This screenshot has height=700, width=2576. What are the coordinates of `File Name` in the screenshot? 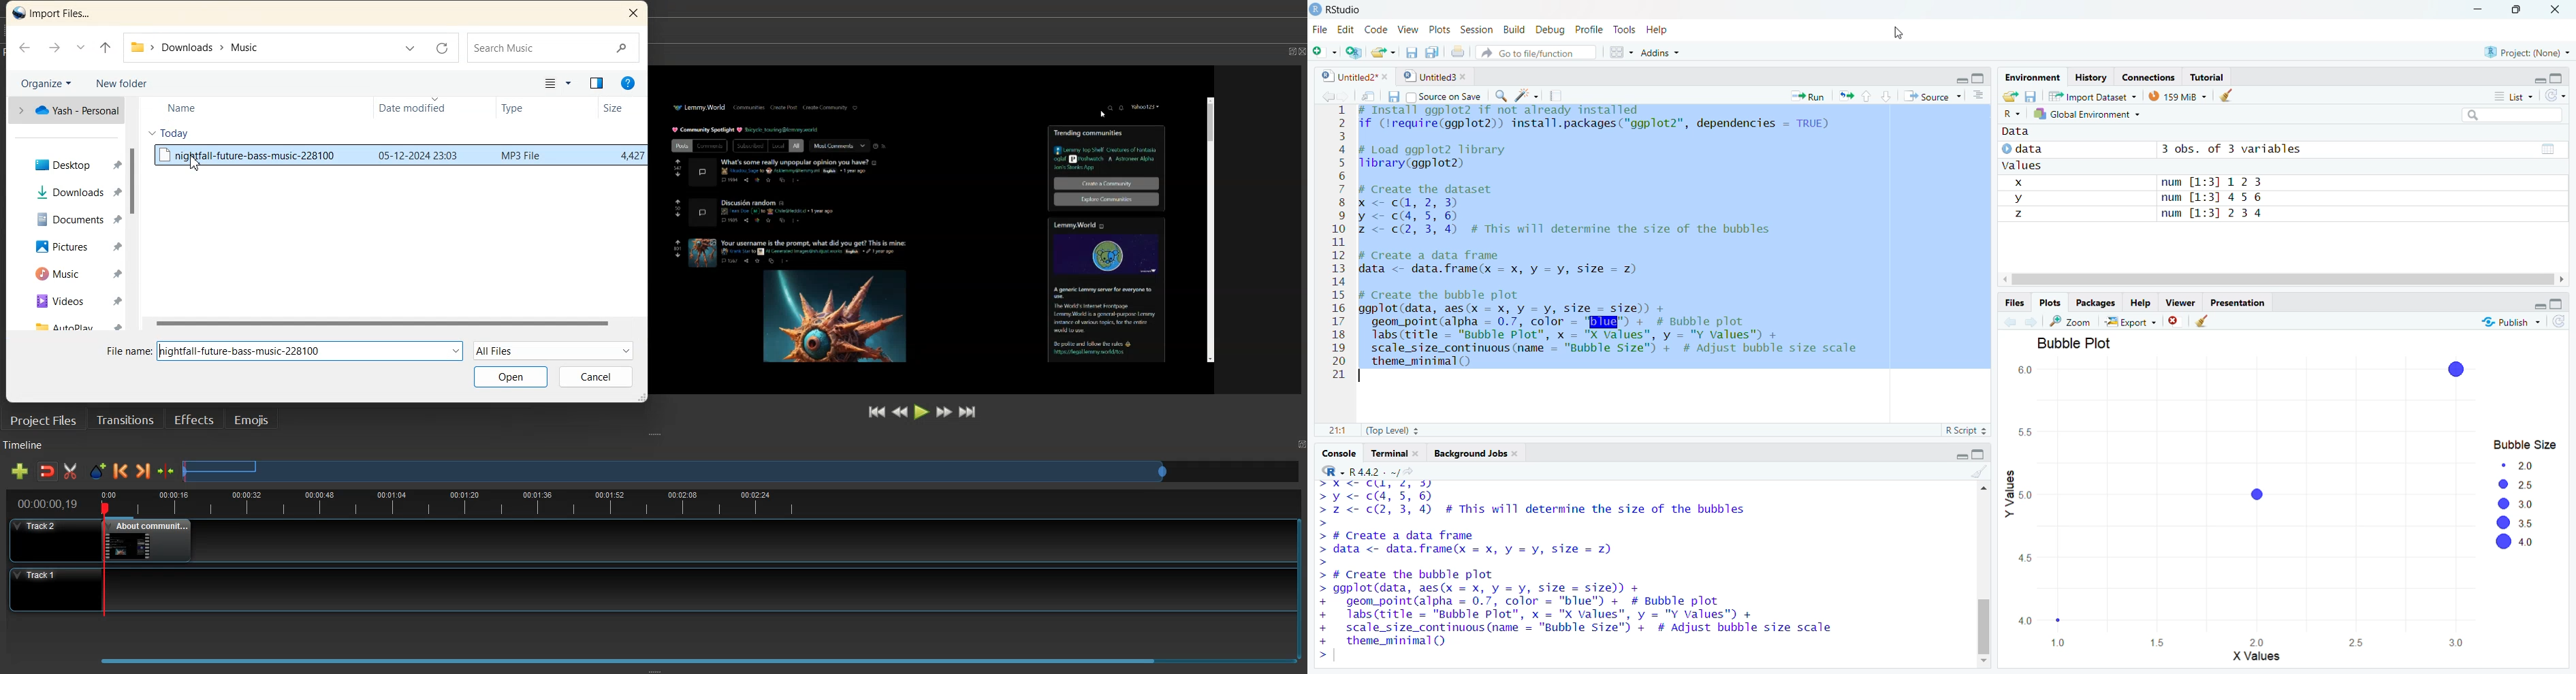 It's located at (285, 351).